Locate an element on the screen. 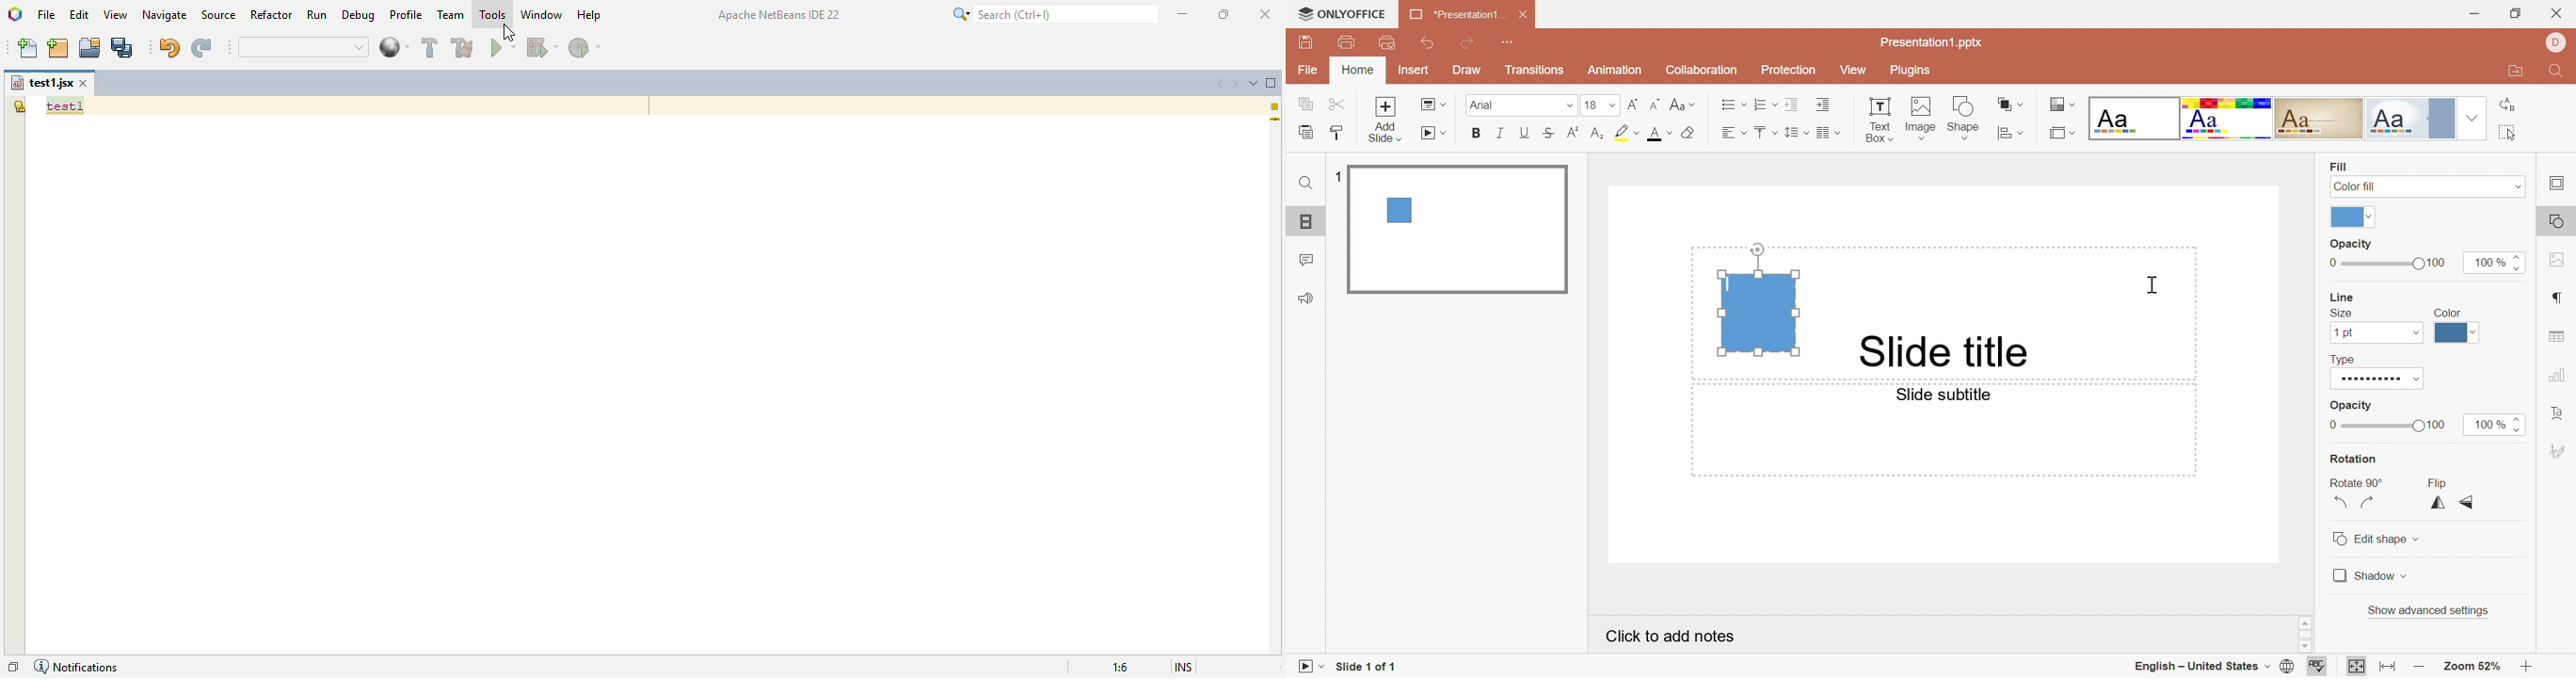  Official is located at coordinates (2416, 119).